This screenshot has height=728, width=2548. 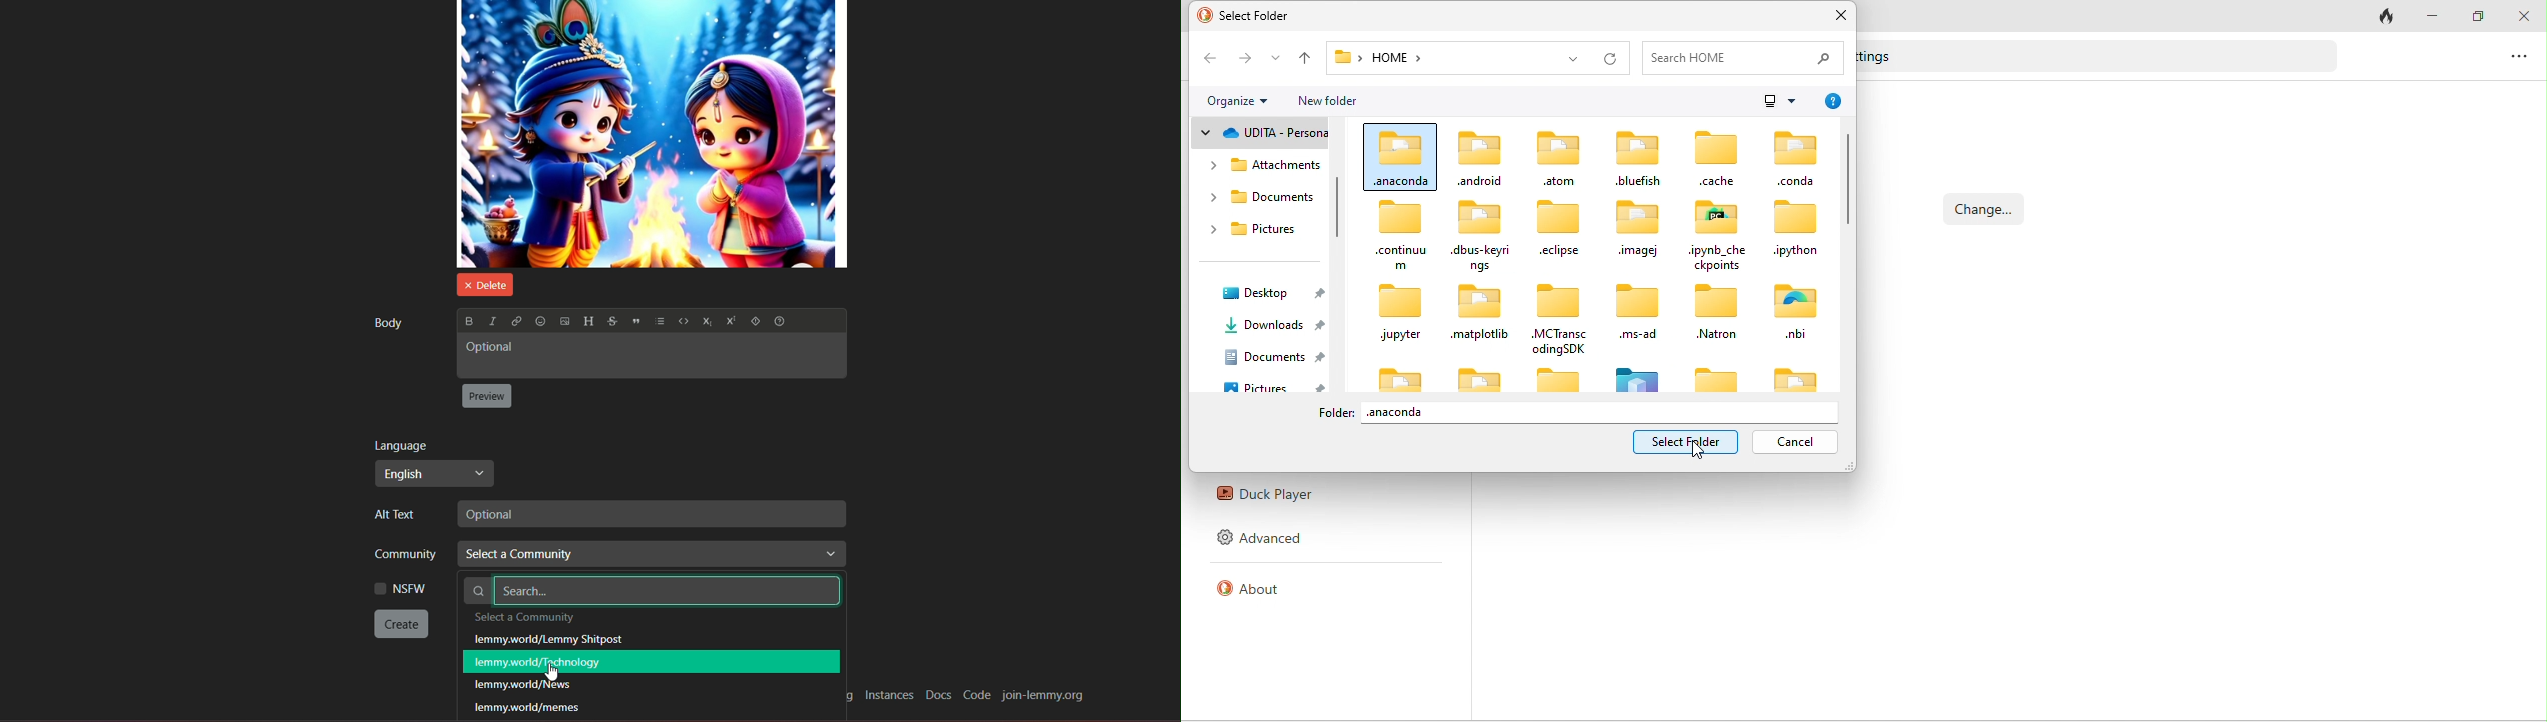 What do you see at coordinates (1848, 179) in the screenshot?
I see `vertical scroll bar` at bounding box center [1848, 179].